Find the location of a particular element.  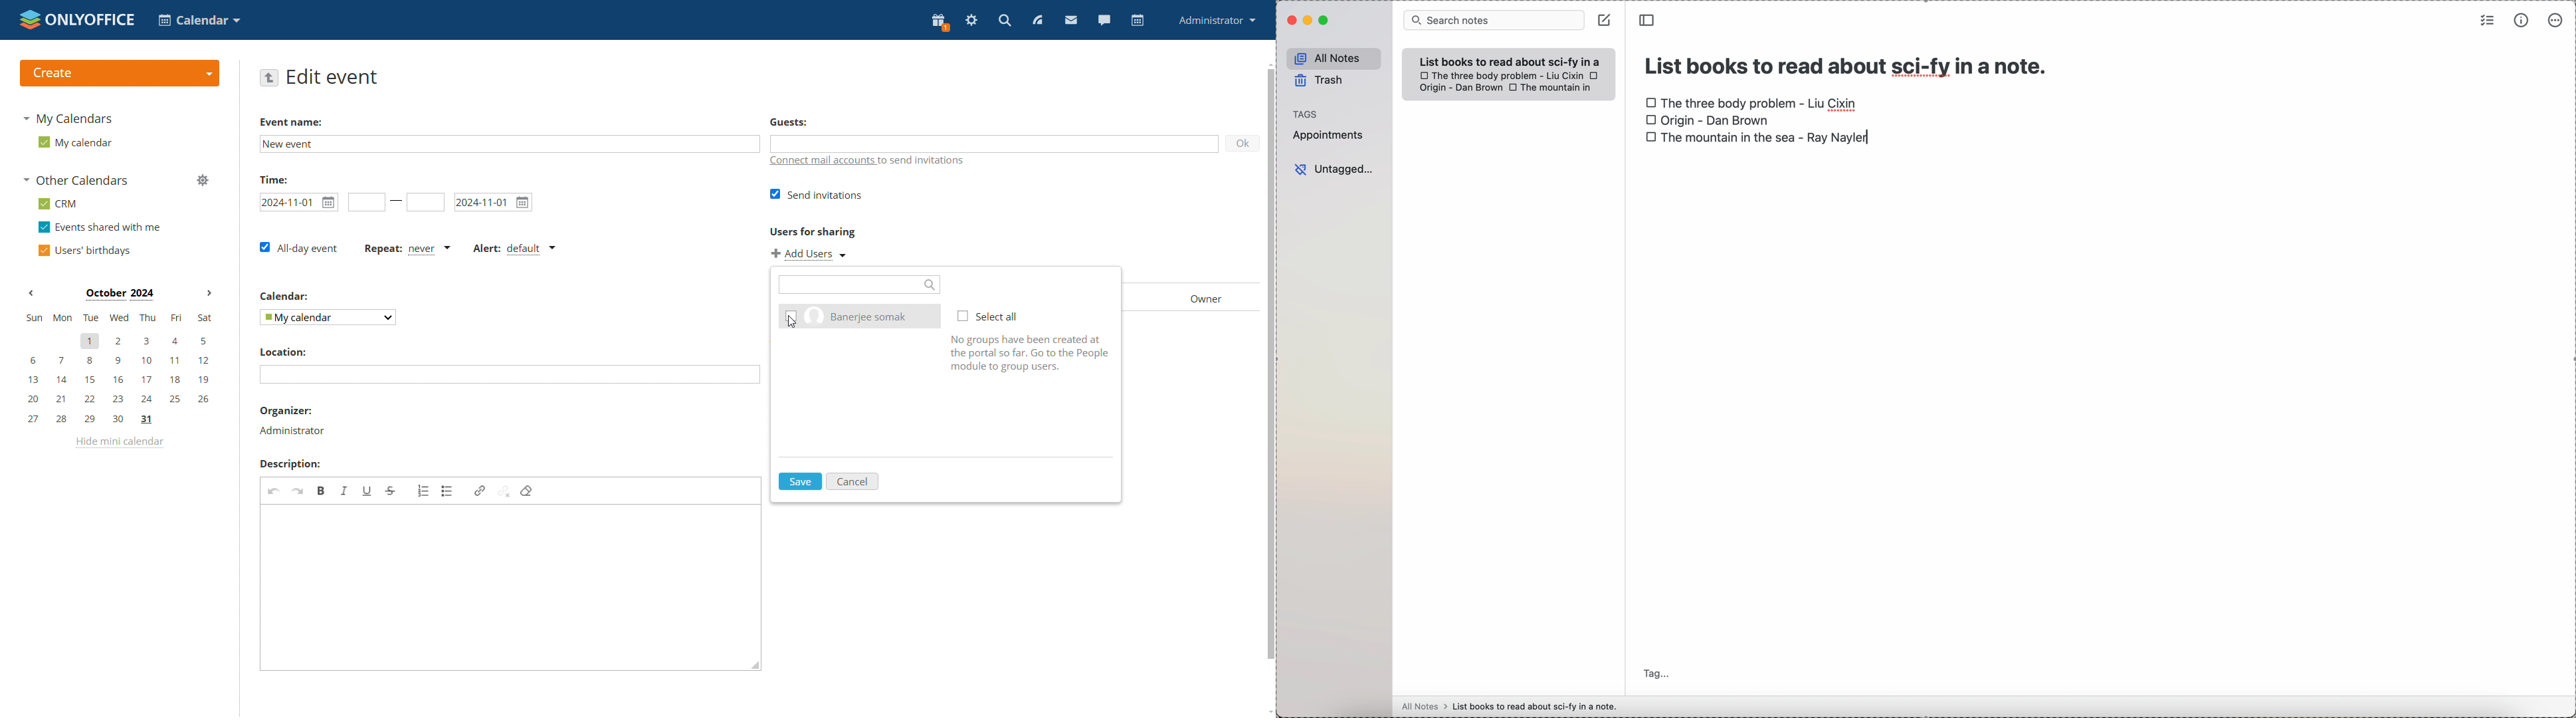

end date is located at coordinates (427, 202).